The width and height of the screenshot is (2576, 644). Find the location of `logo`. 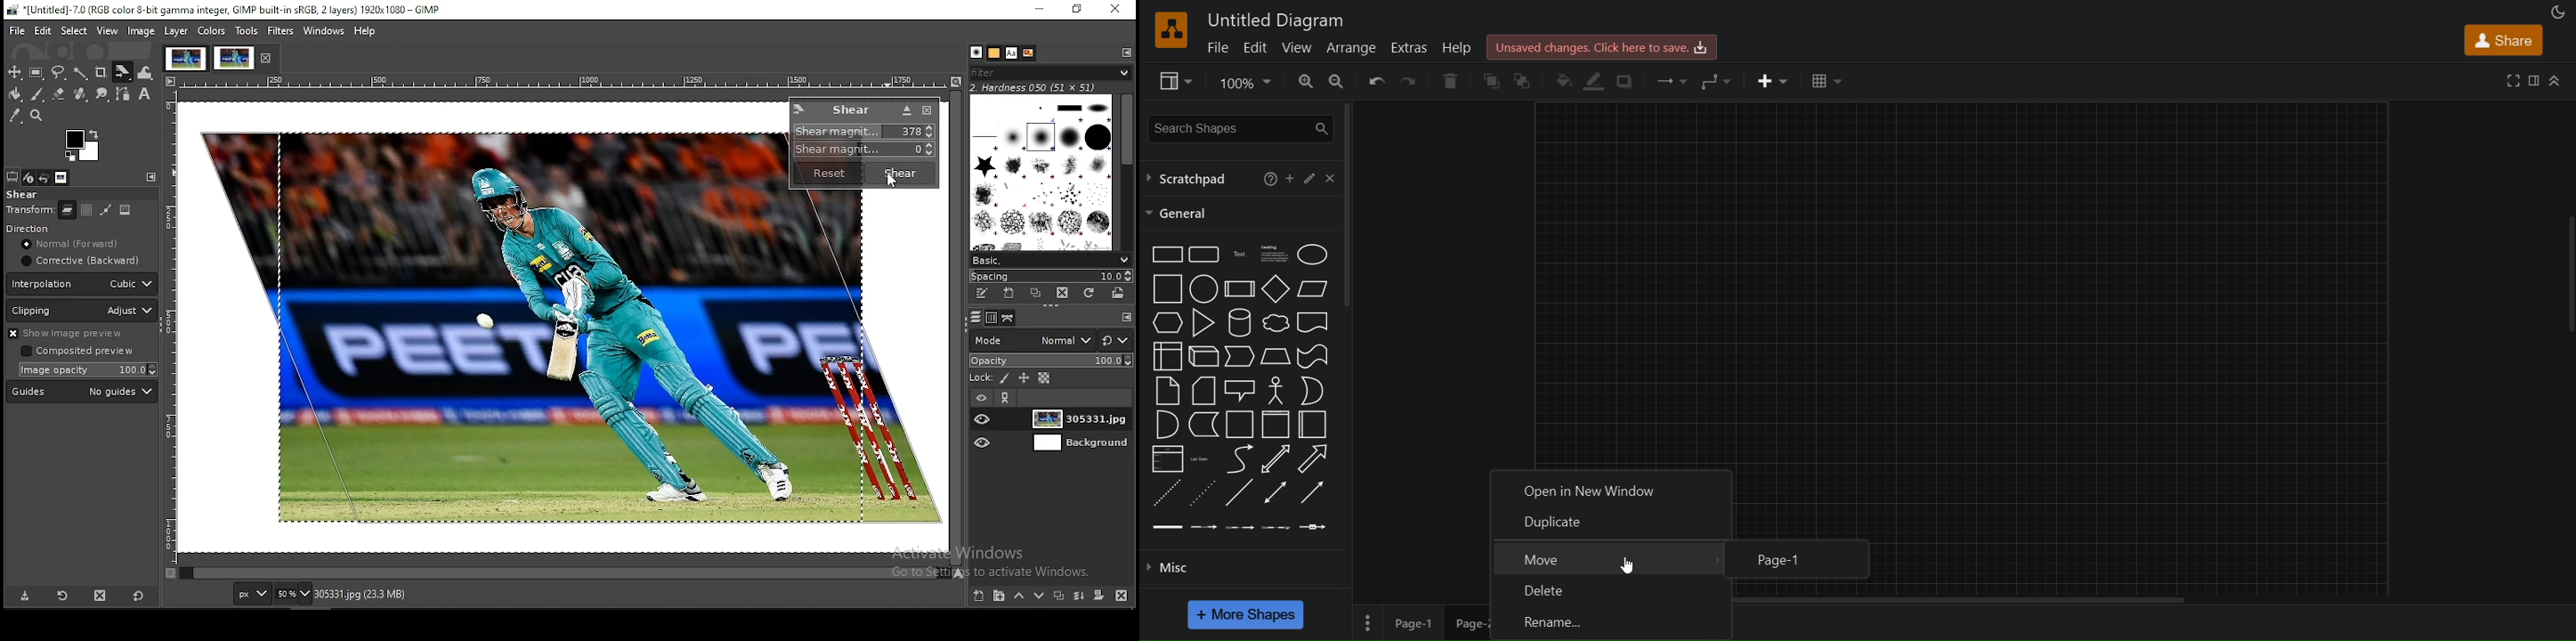

logo is located at coordinates (799, 109).